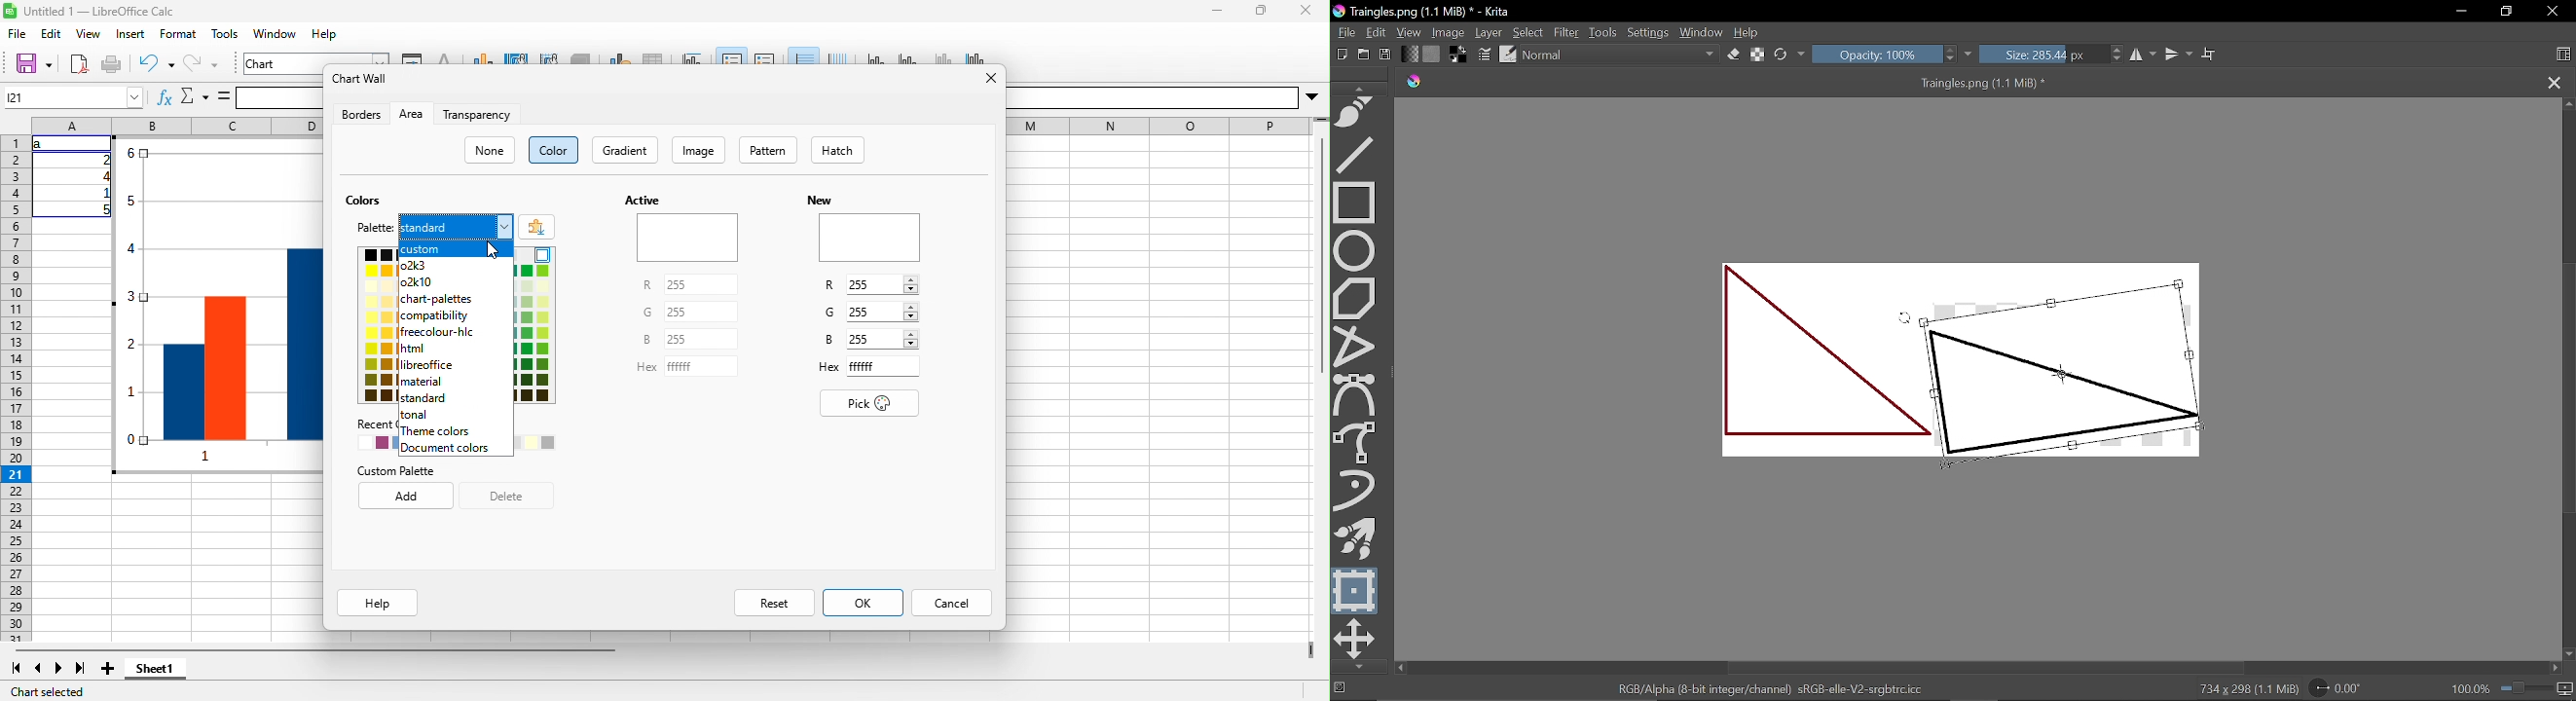 The height and width of the screenshot is (728, 2576). Describe the element at coordinates (693, 57) in the screenshot. I see `title` at that location.